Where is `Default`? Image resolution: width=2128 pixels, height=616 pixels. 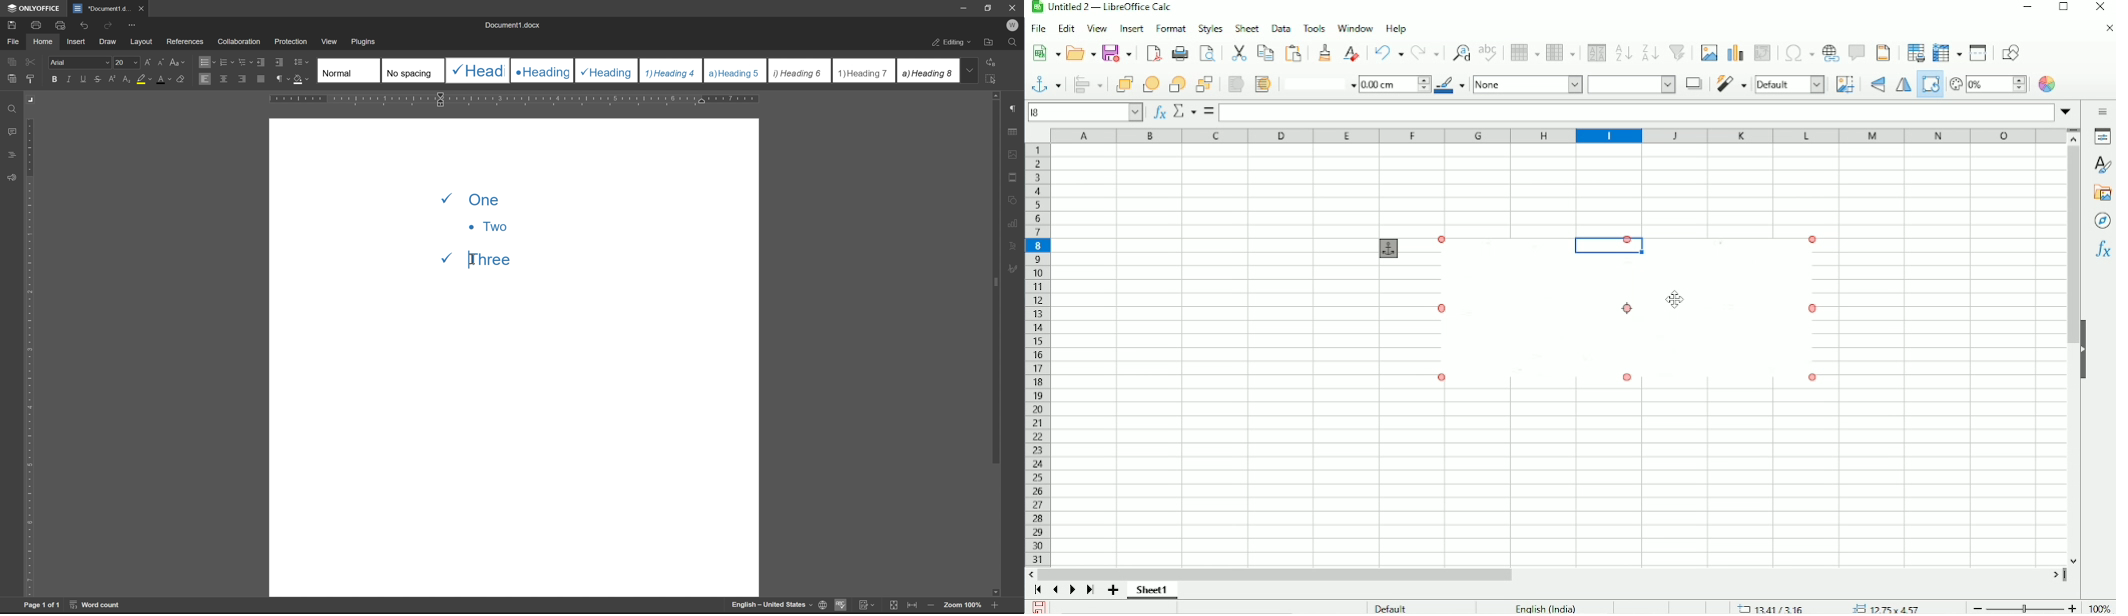
Default is located at coordinates (1791, 85).